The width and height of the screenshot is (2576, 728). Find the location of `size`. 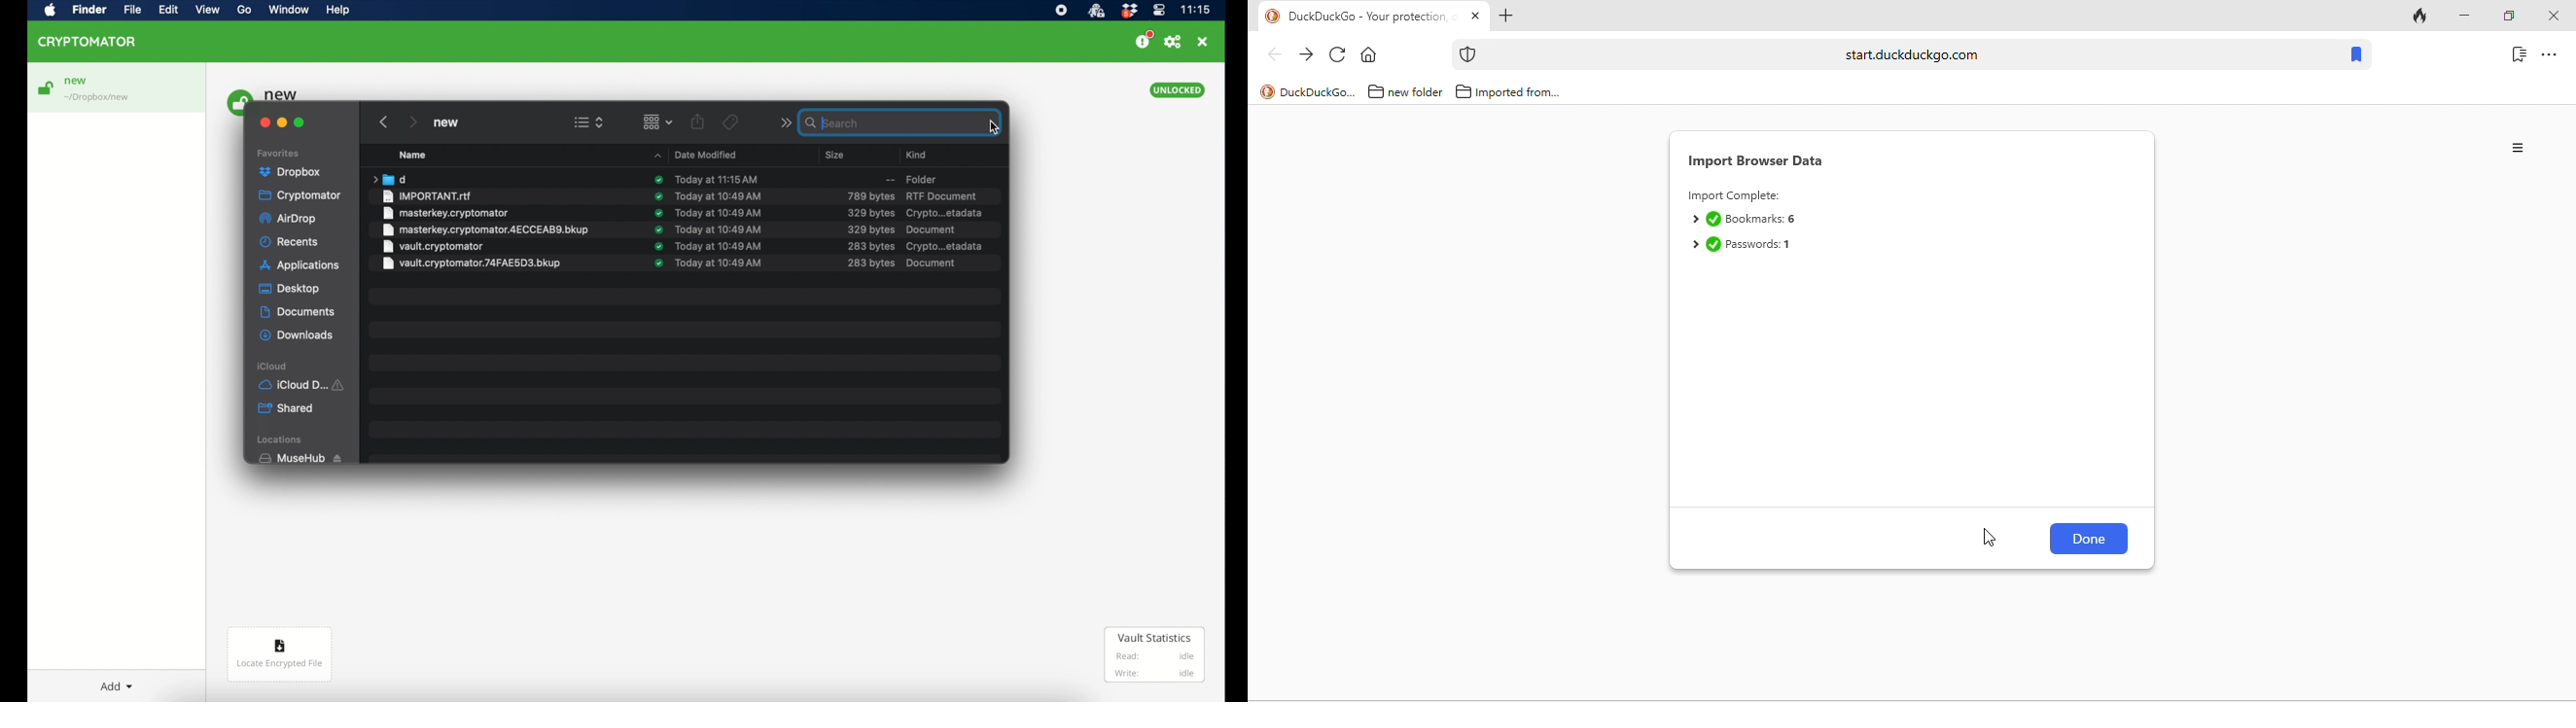

size is located at coordinates (871, 263).